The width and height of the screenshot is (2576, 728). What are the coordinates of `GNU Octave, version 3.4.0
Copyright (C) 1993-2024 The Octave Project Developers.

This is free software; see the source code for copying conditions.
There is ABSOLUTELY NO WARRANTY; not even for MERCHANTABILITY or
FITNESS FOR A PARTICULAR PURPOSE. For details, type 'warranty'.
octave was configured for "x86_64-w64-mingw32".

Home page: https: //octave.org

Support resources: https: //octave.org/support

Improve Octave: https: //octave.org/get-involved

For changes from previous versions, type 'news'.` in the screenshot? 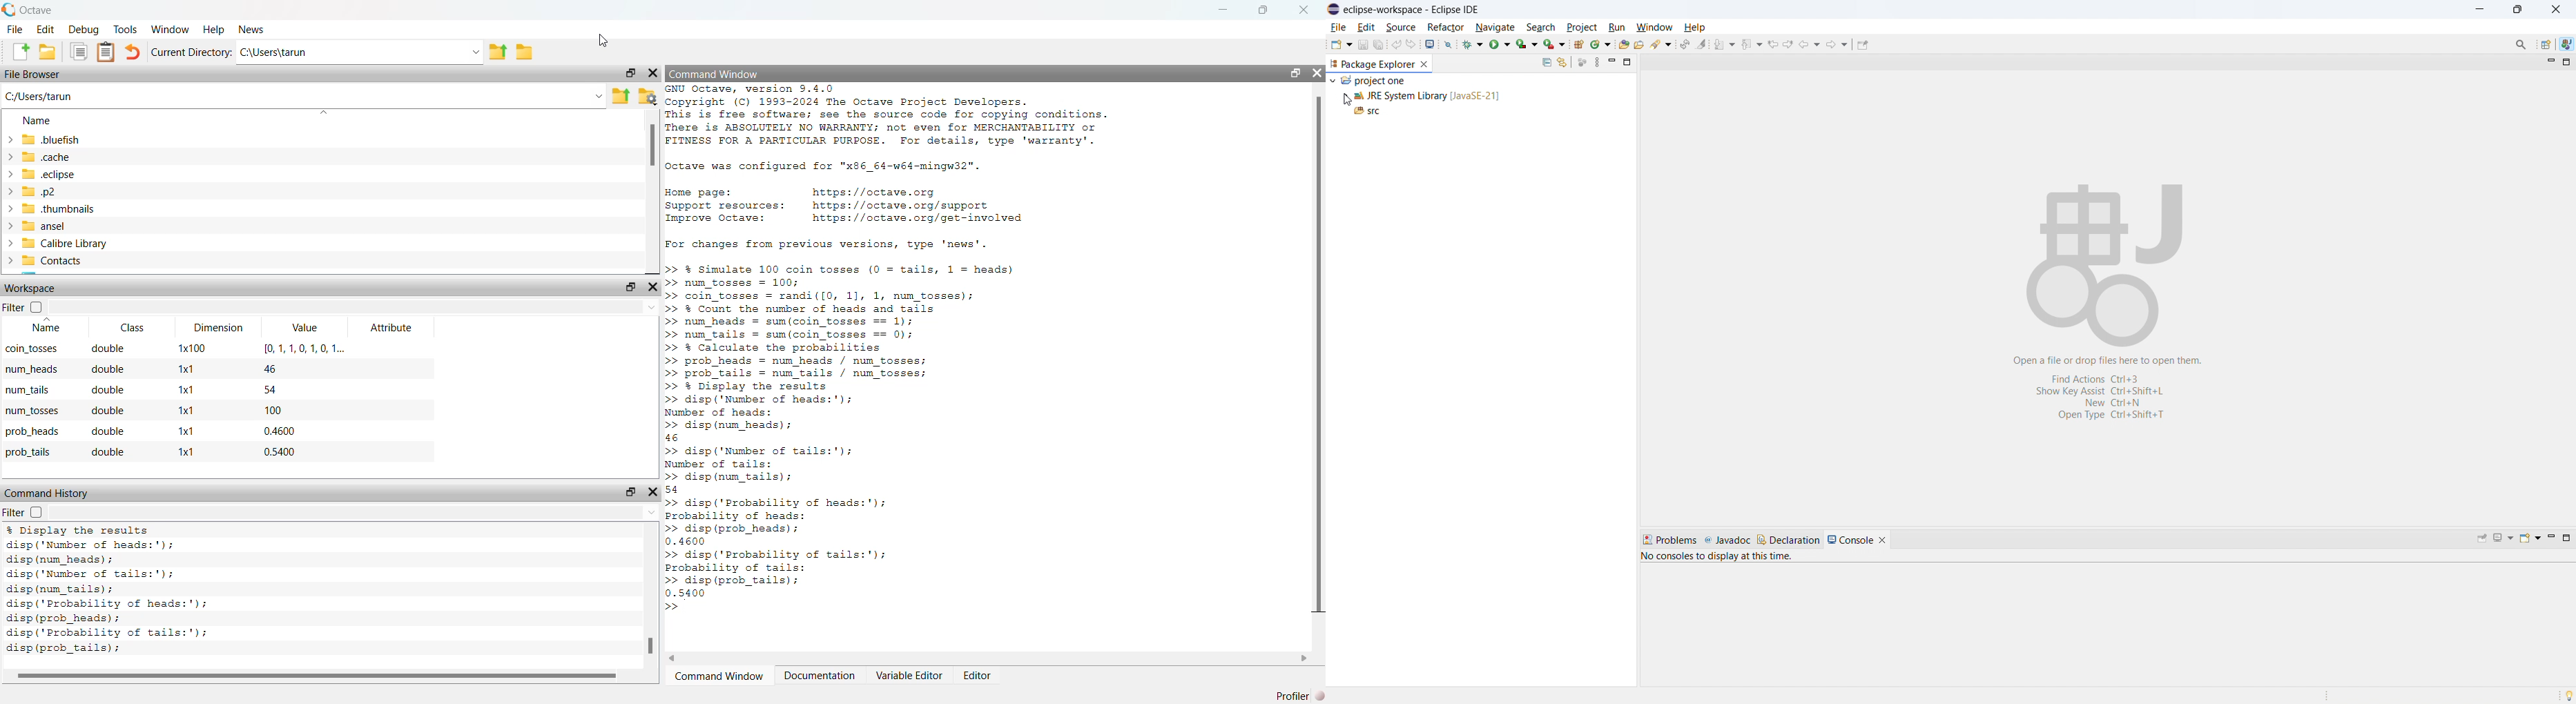 It's located at (888, 169).